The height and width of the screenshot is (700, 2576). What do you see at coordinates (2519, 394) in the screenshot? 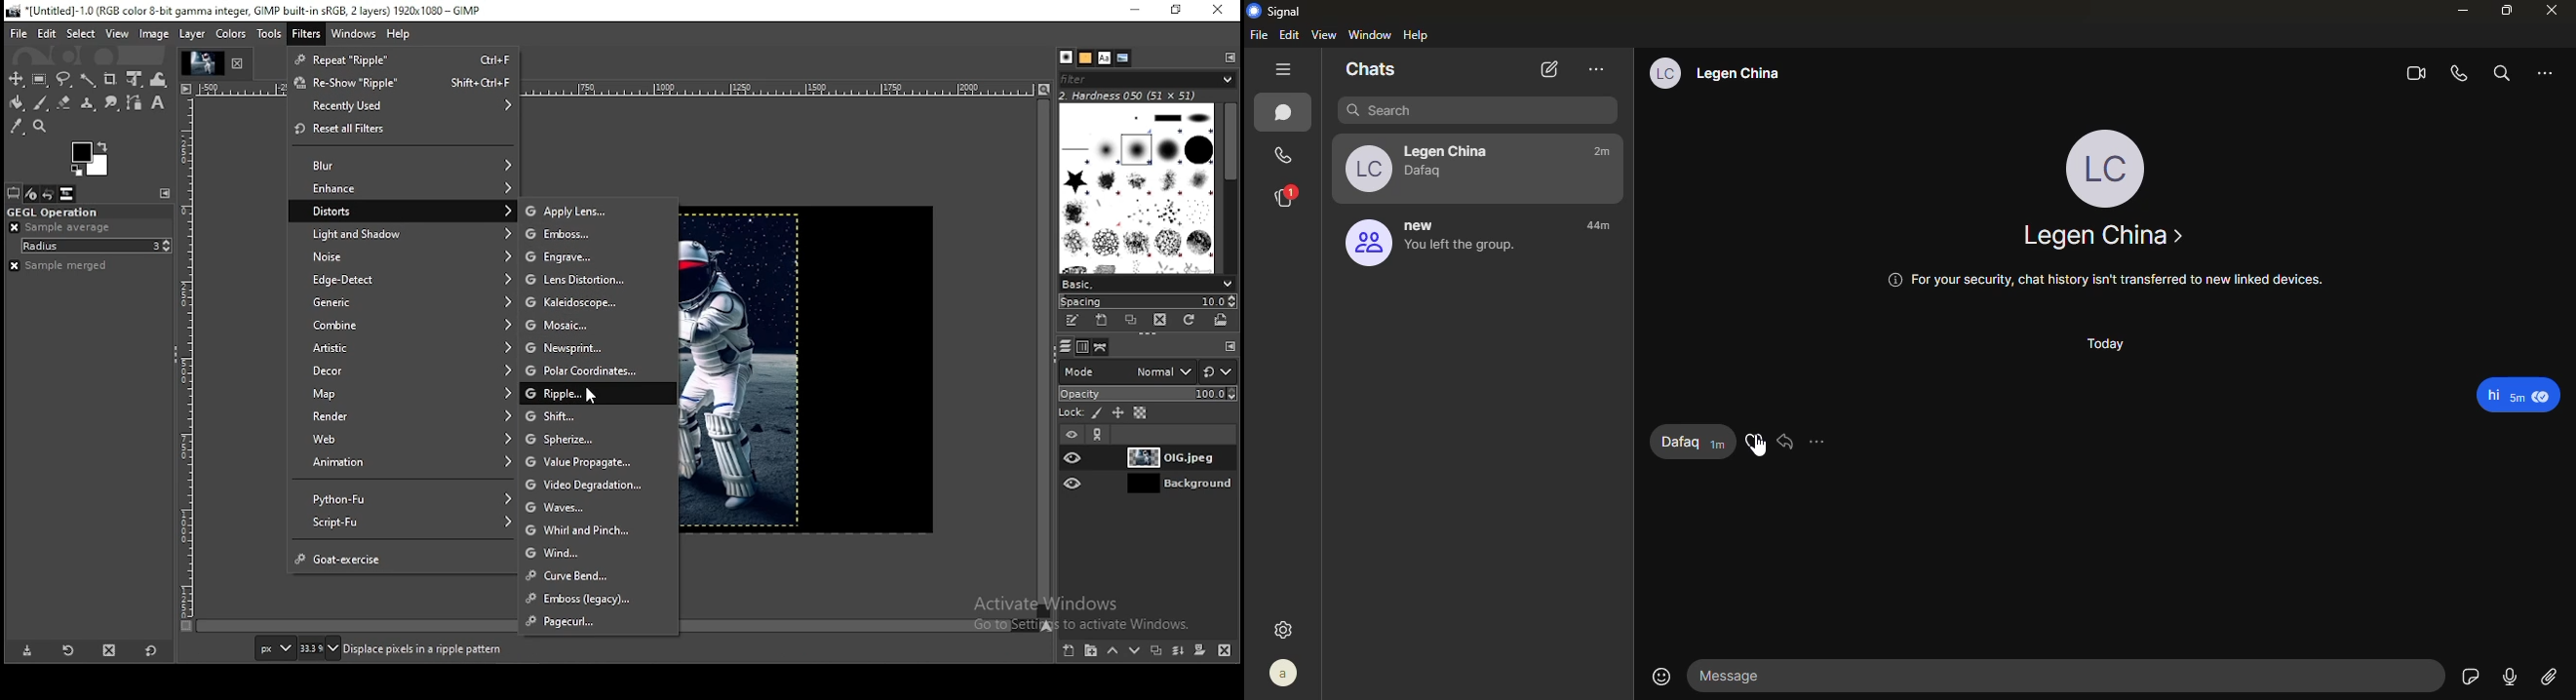
I see `message- Hi 5m` at bounding box center [2519, 394].